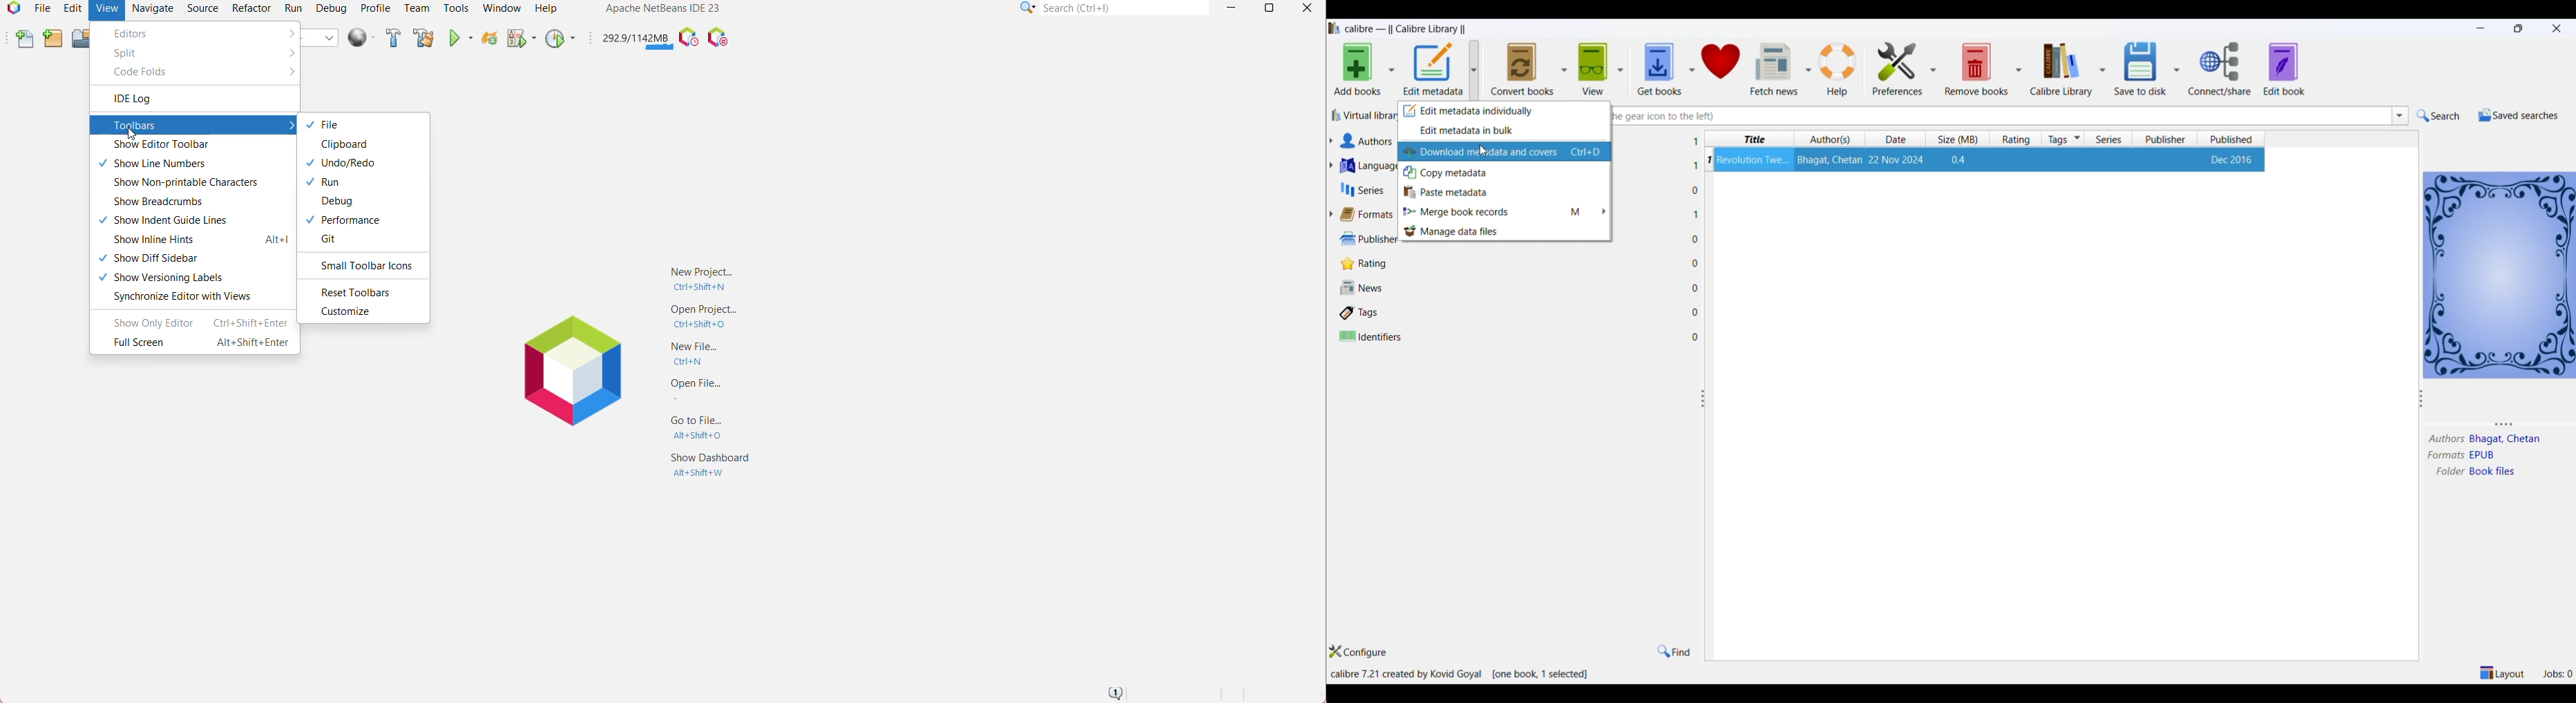 This screenshot has height=728, width=2576. I want to click on saved searches, so click(2517, 115).